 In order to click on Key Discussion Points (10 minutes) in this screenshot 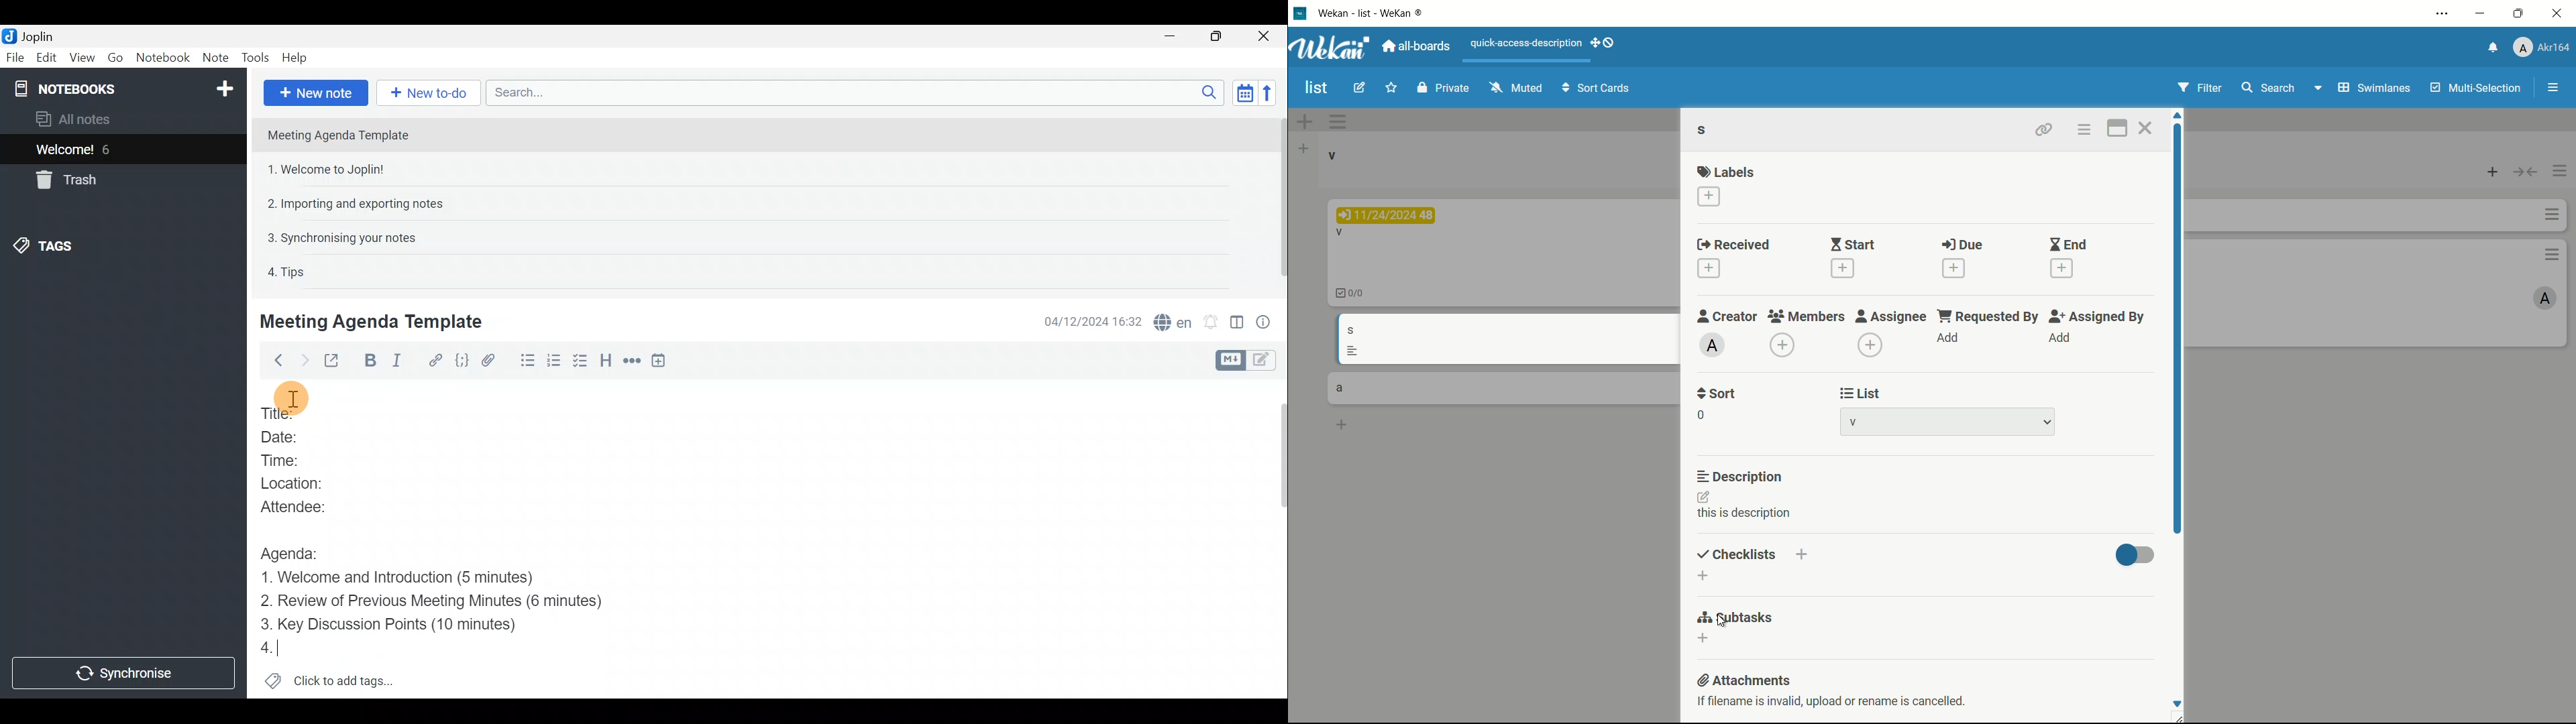, I will do `click(397, 625)`.